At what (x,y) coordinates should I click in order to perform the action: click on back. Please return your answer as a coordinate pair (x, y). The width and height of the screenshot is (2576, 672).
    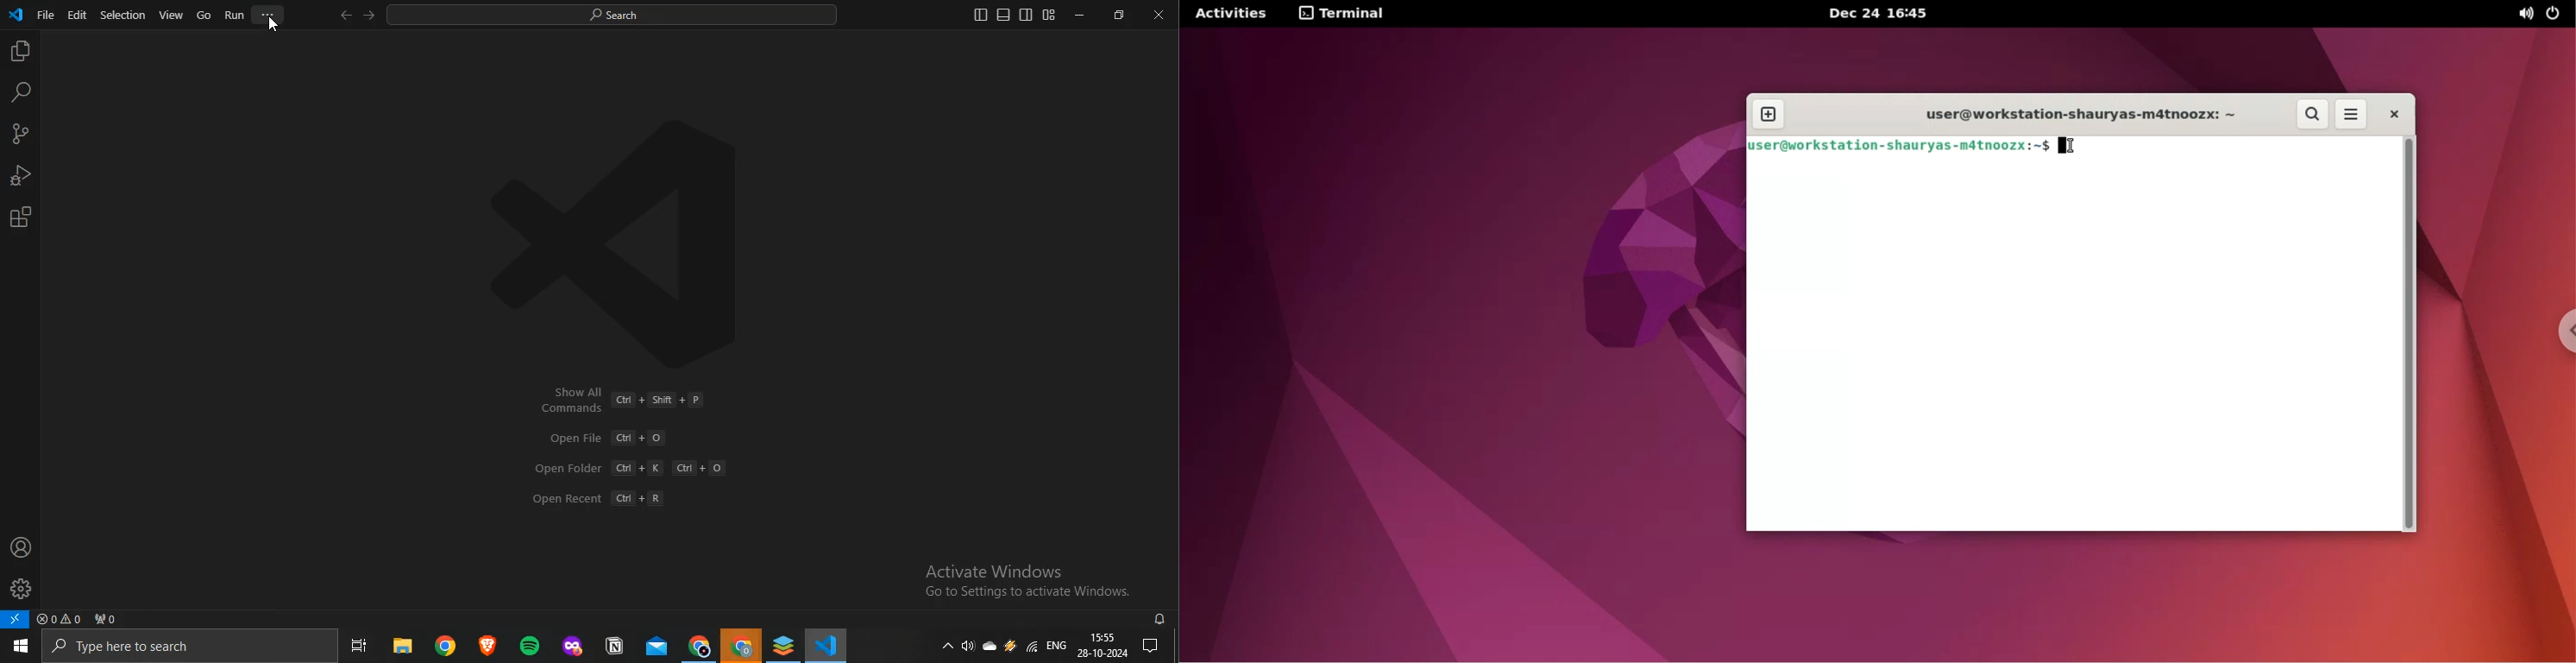
    Looking at the image, I should click on (344, 16).